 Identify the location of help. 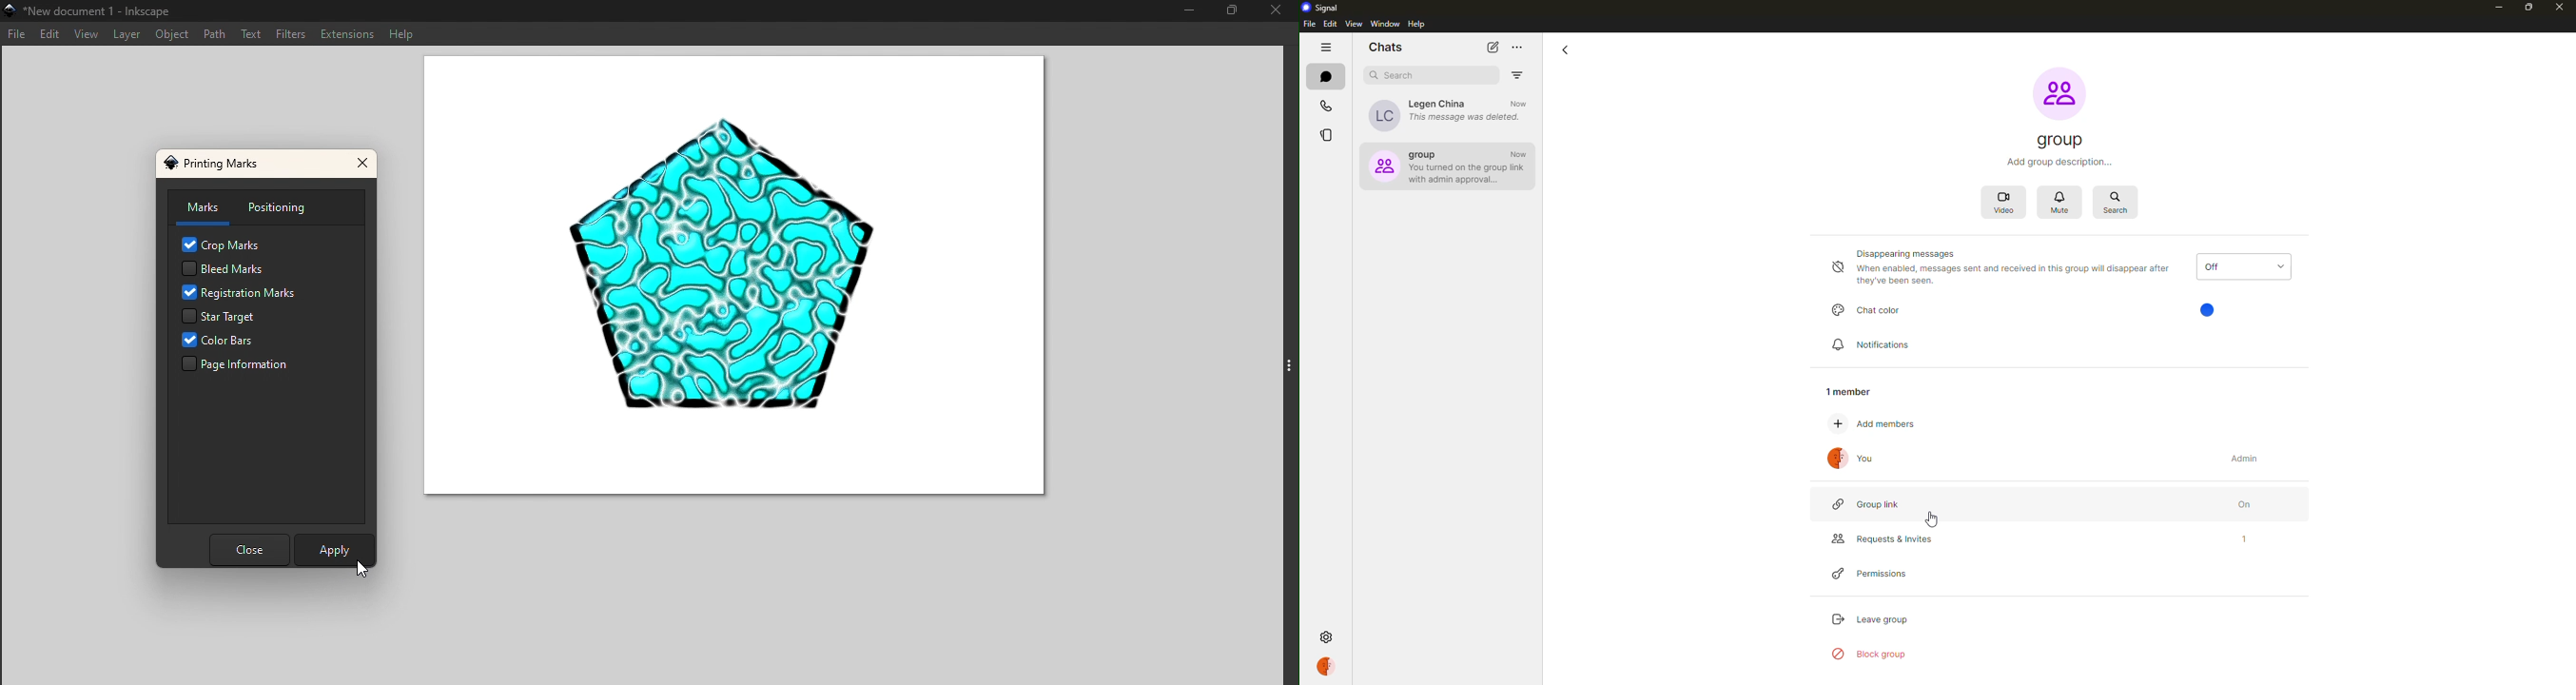
(1418, 25).